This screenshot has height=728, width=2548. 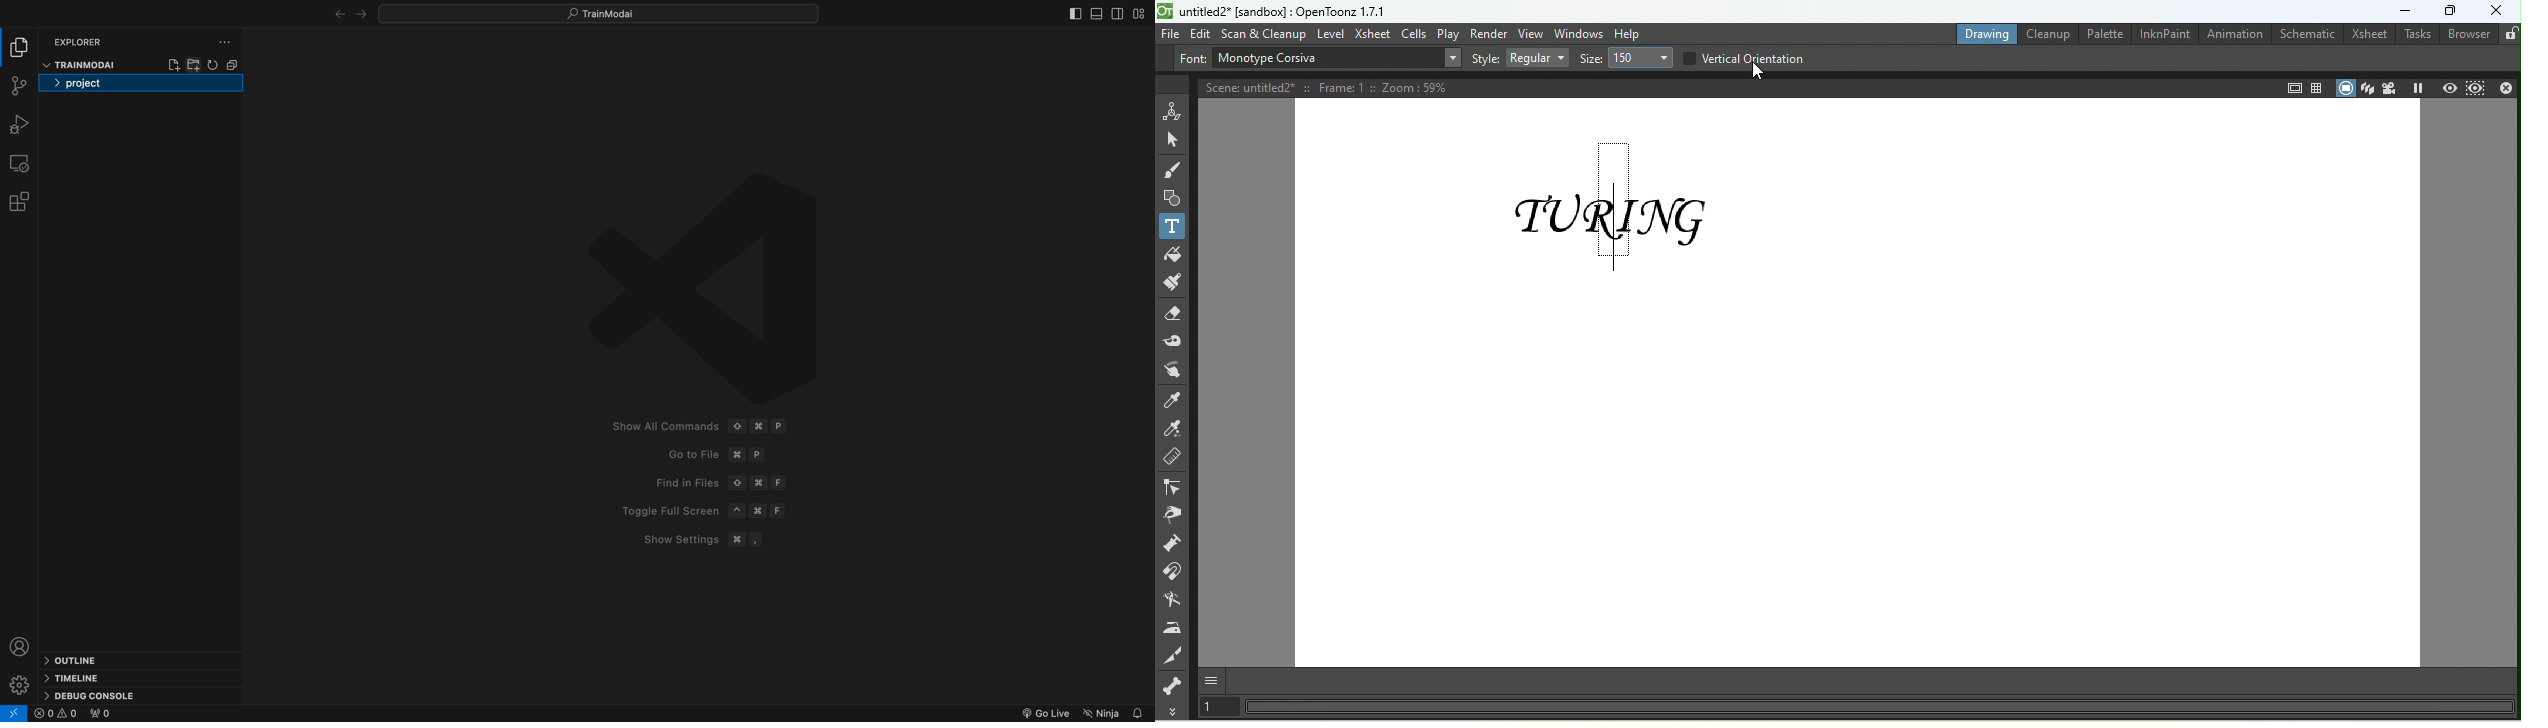 What do you see at coordinates (1265, 32) in the screenshot?
I see `Scan & Cleanup` at bounding box center [1265, 32].